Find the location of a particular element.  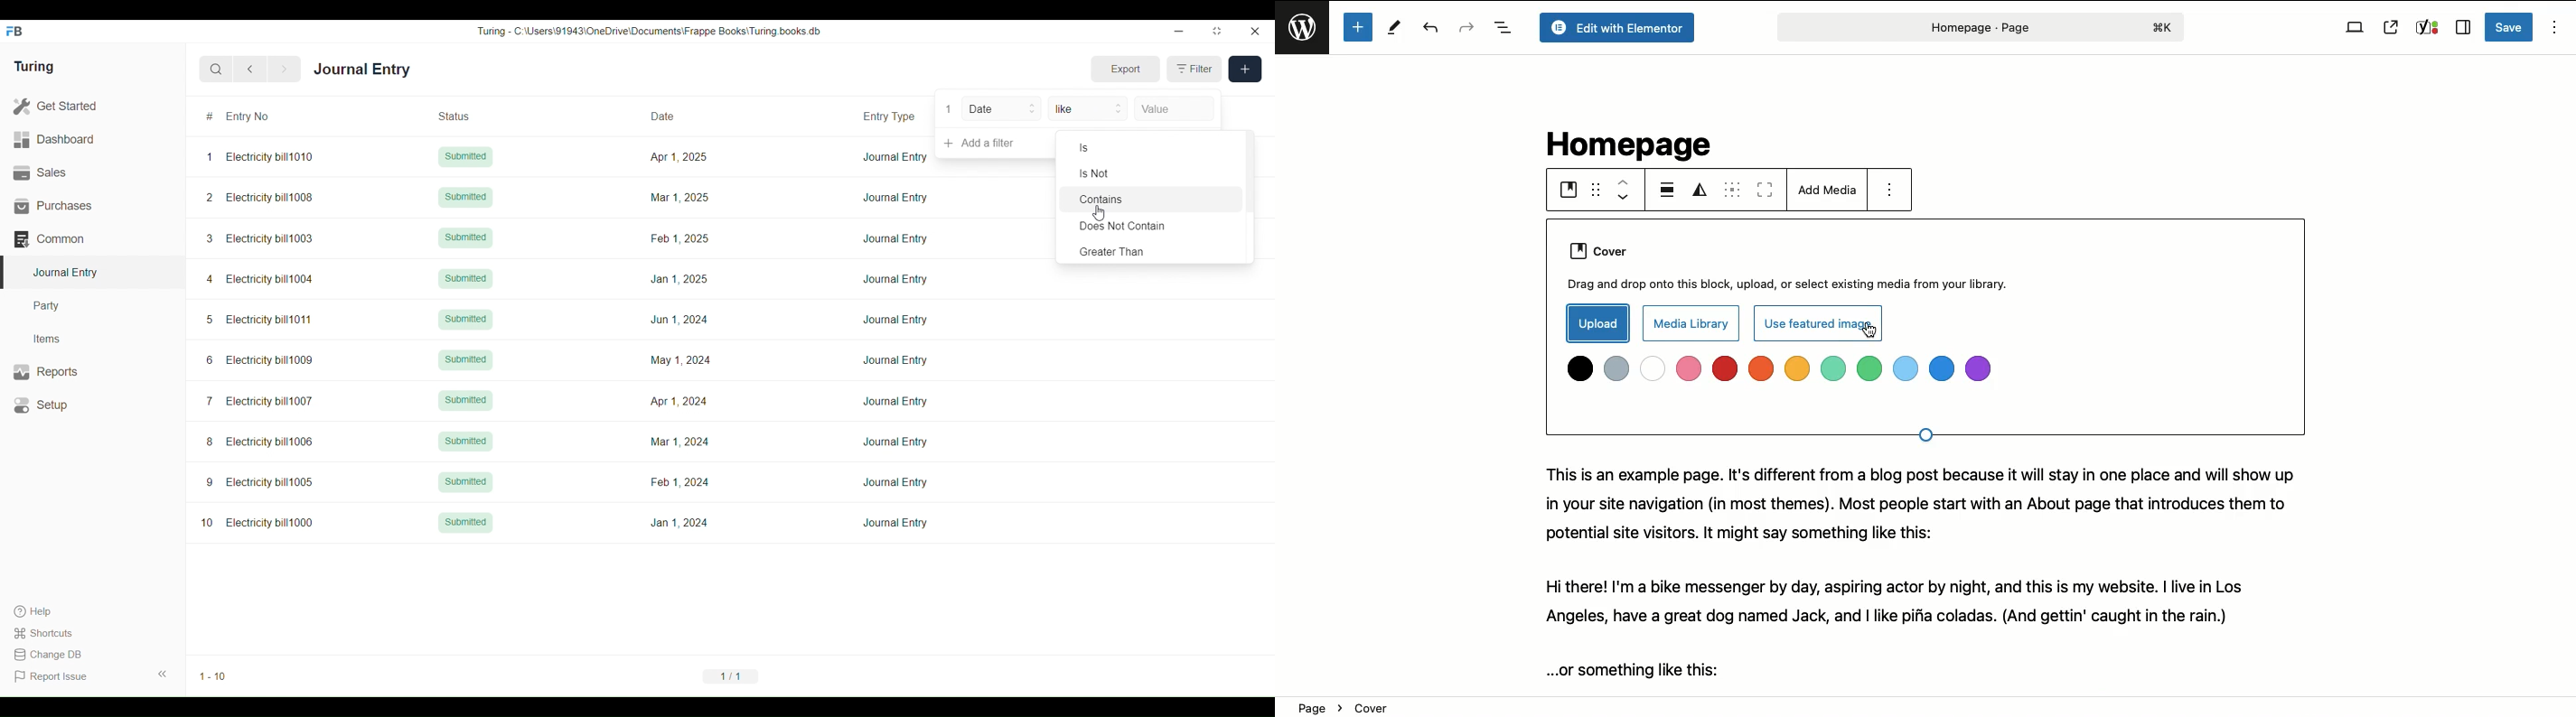

Vertical slide bar is located at coordinates (1250, 197).